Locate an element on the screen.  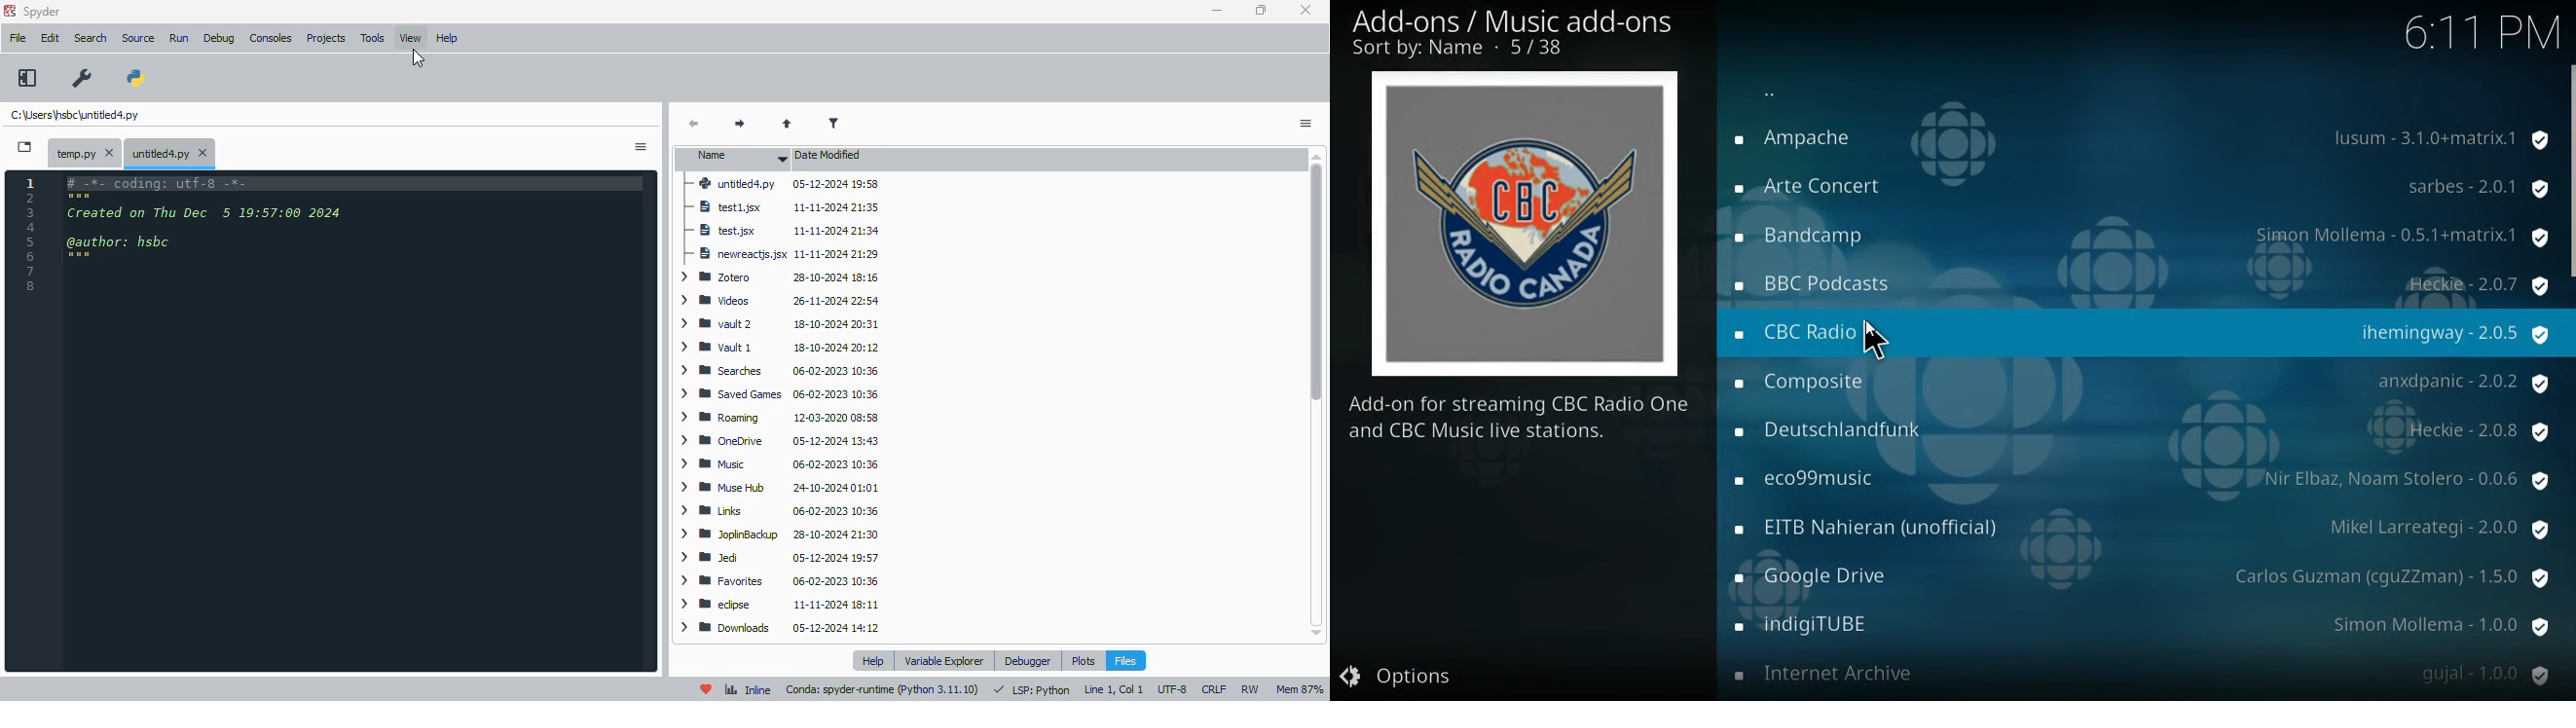
help is located at coordinates (447, 38).